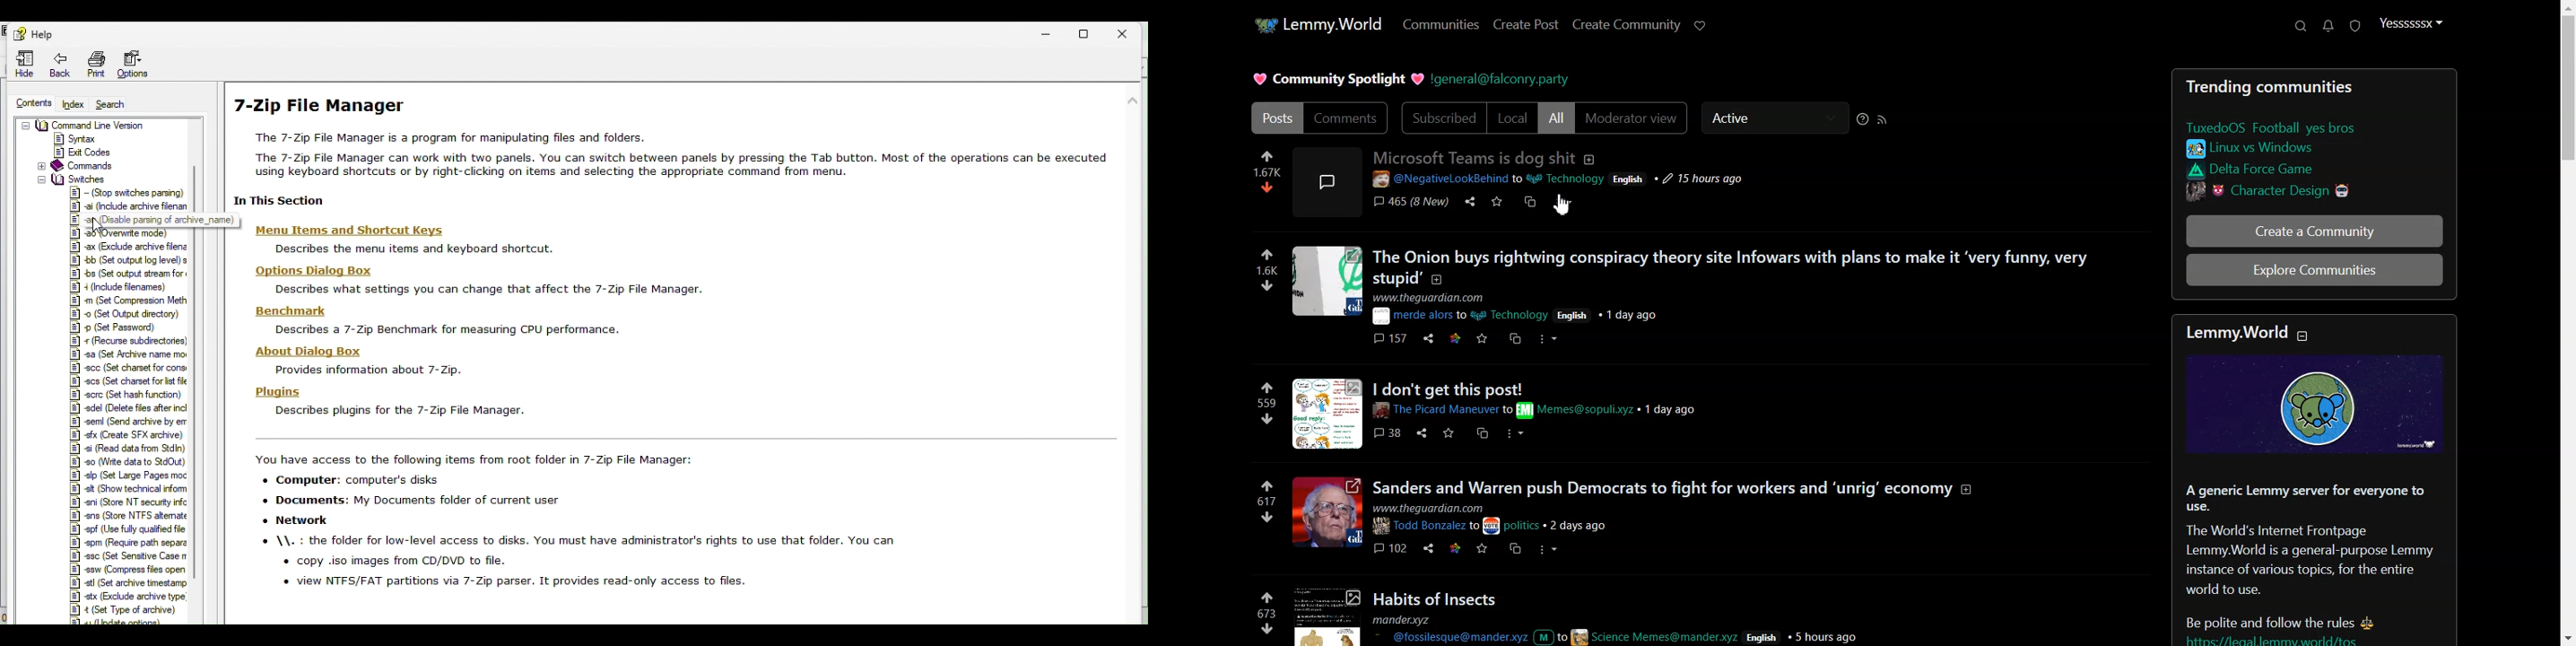 Image resolution: width=2576 pixels, height=672 pixels. What do you see at coordinates (1565, 203) in the screenshot?
I see `more` at bounding box center [1565, 203].